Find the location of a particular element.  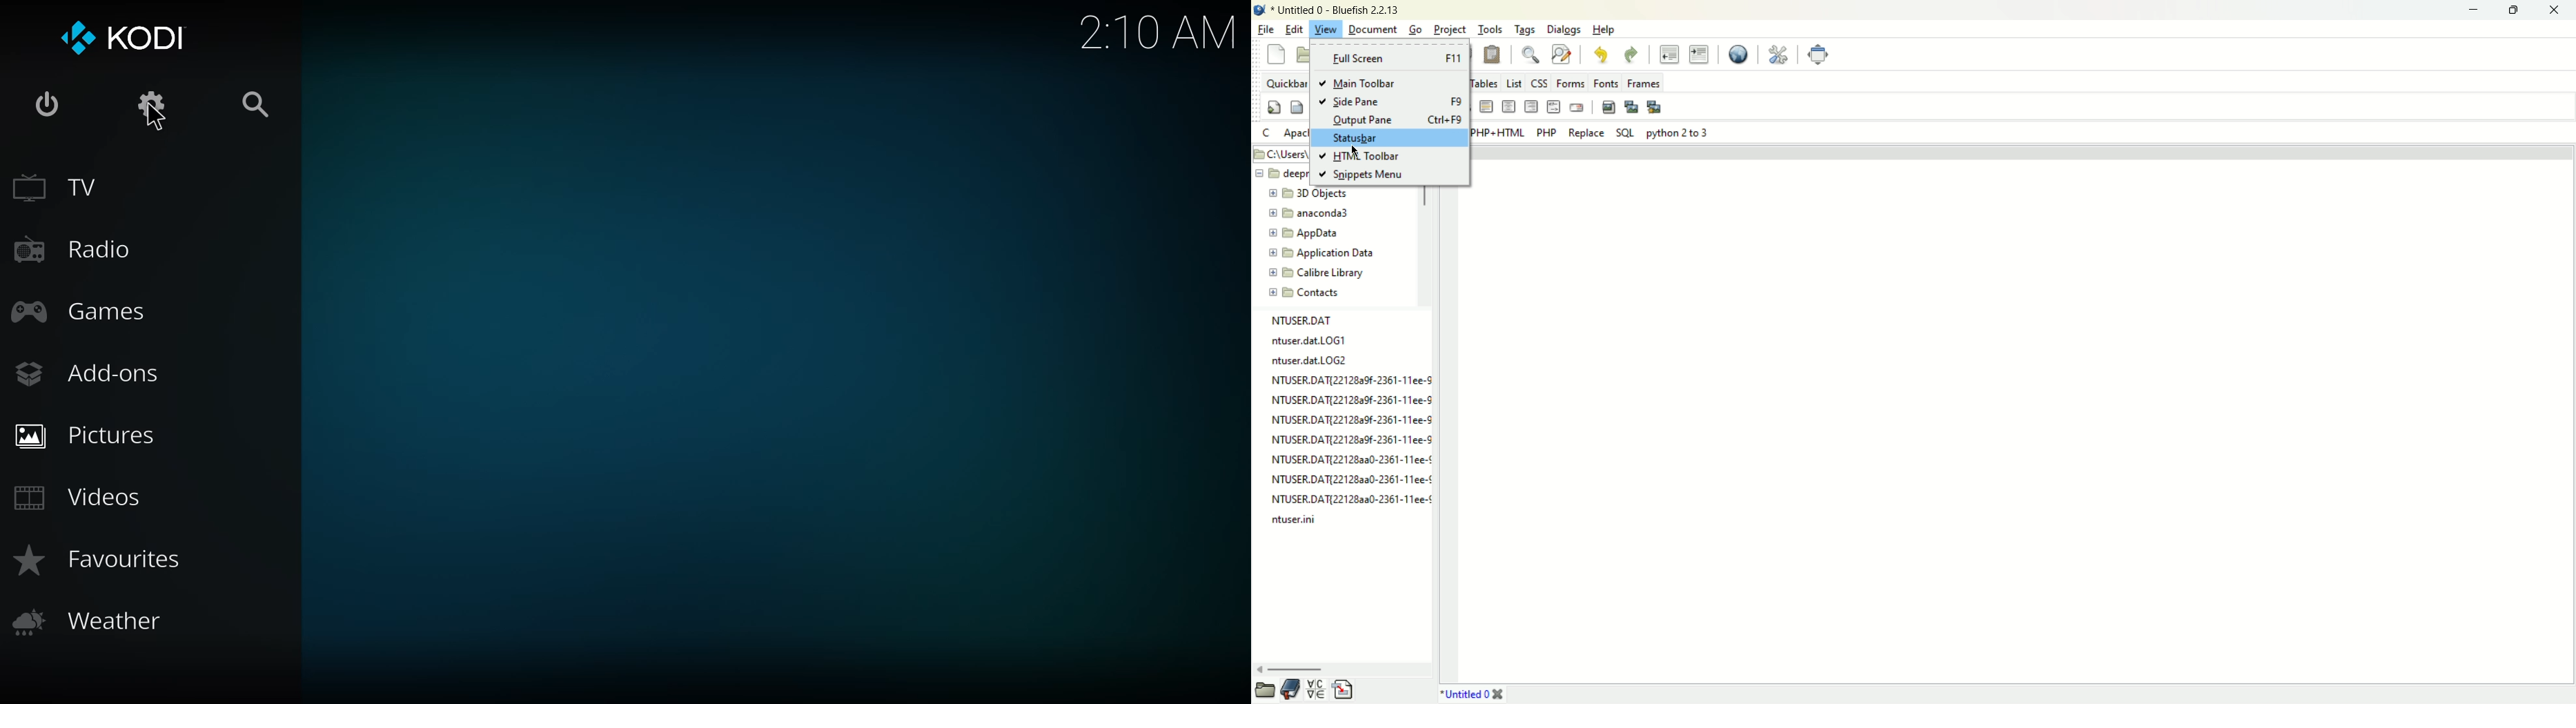

weather is located at coordinates (86, 621).